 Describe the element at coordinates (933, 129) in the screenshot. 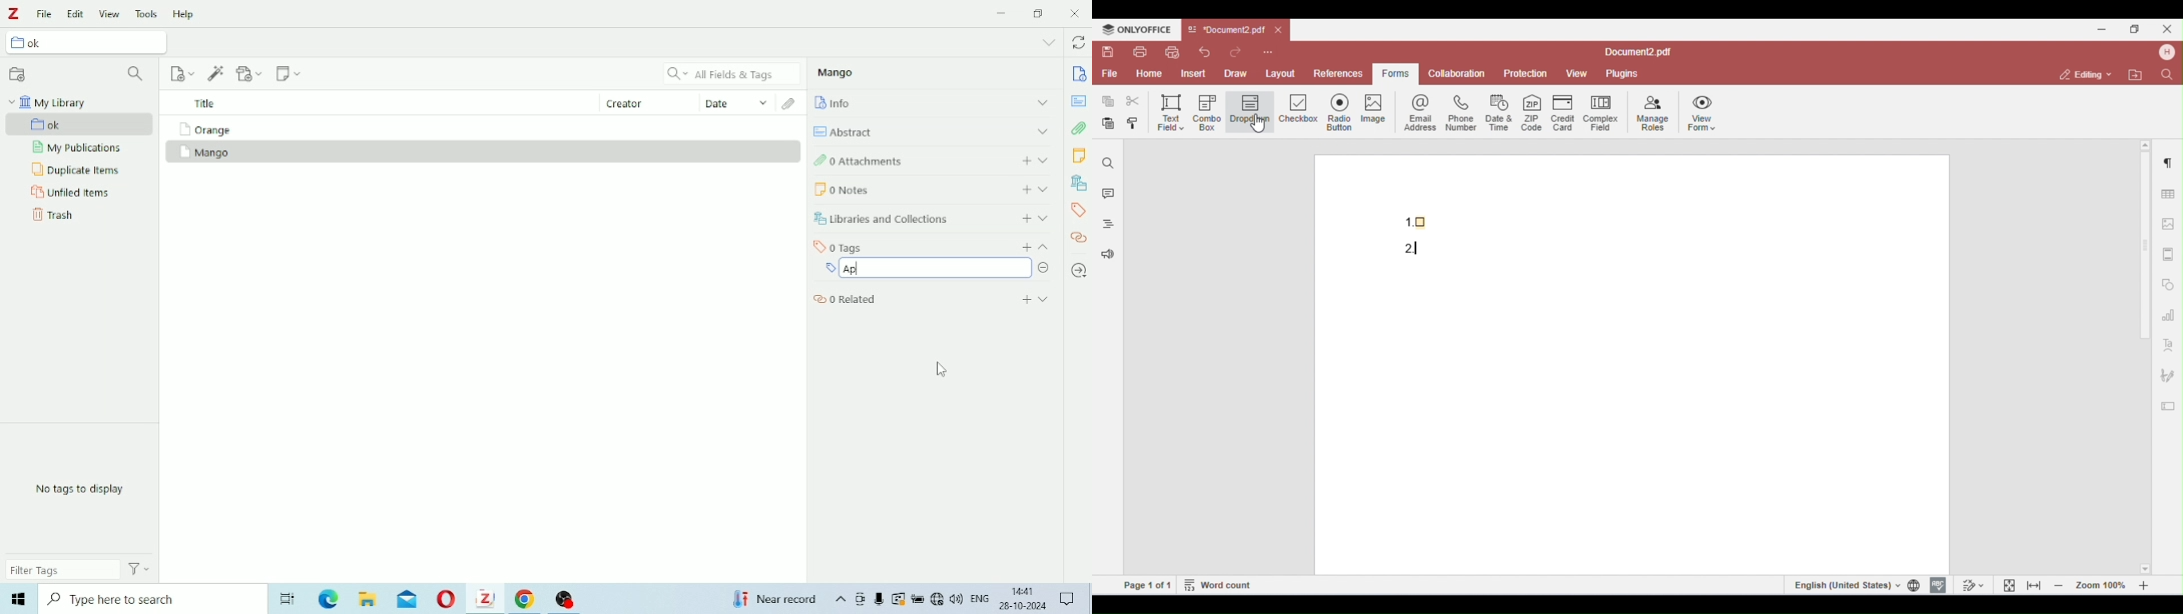

I see `Abstract` at that location.